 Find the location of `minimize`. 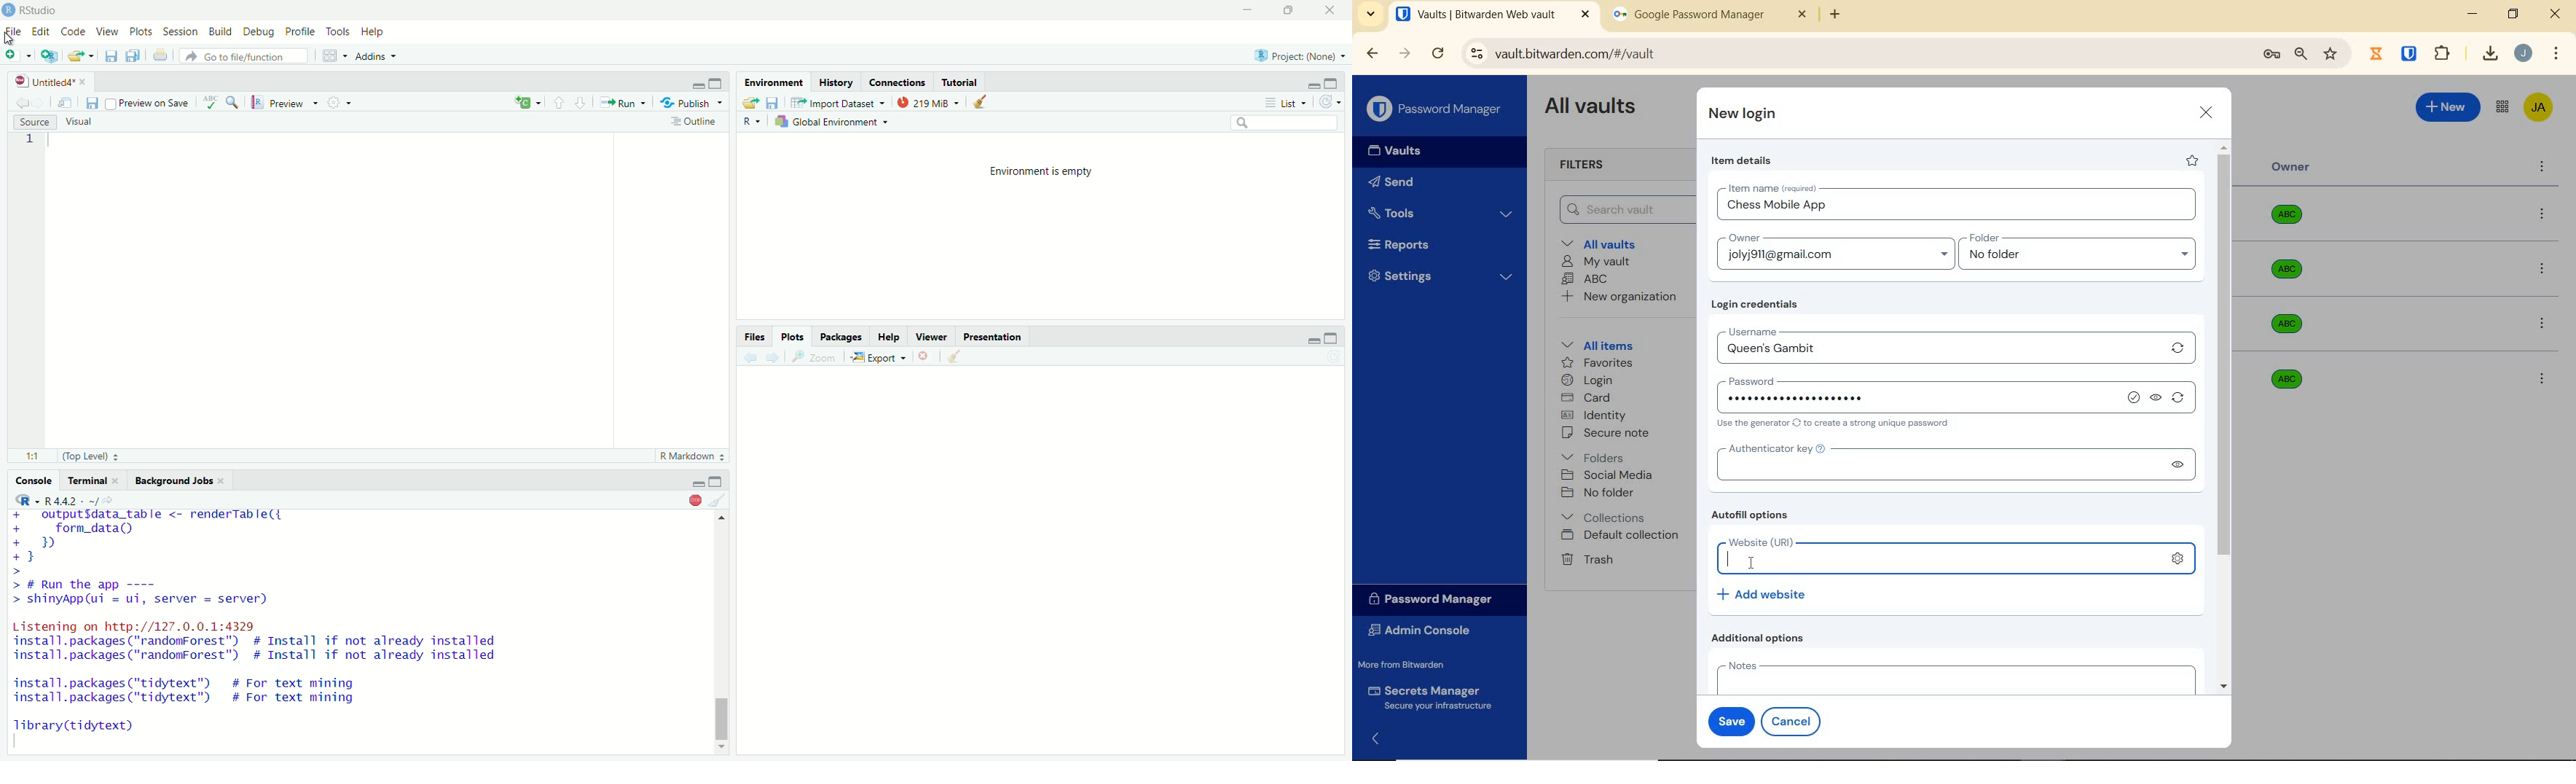

minimize is located at coordinates (718, 481).